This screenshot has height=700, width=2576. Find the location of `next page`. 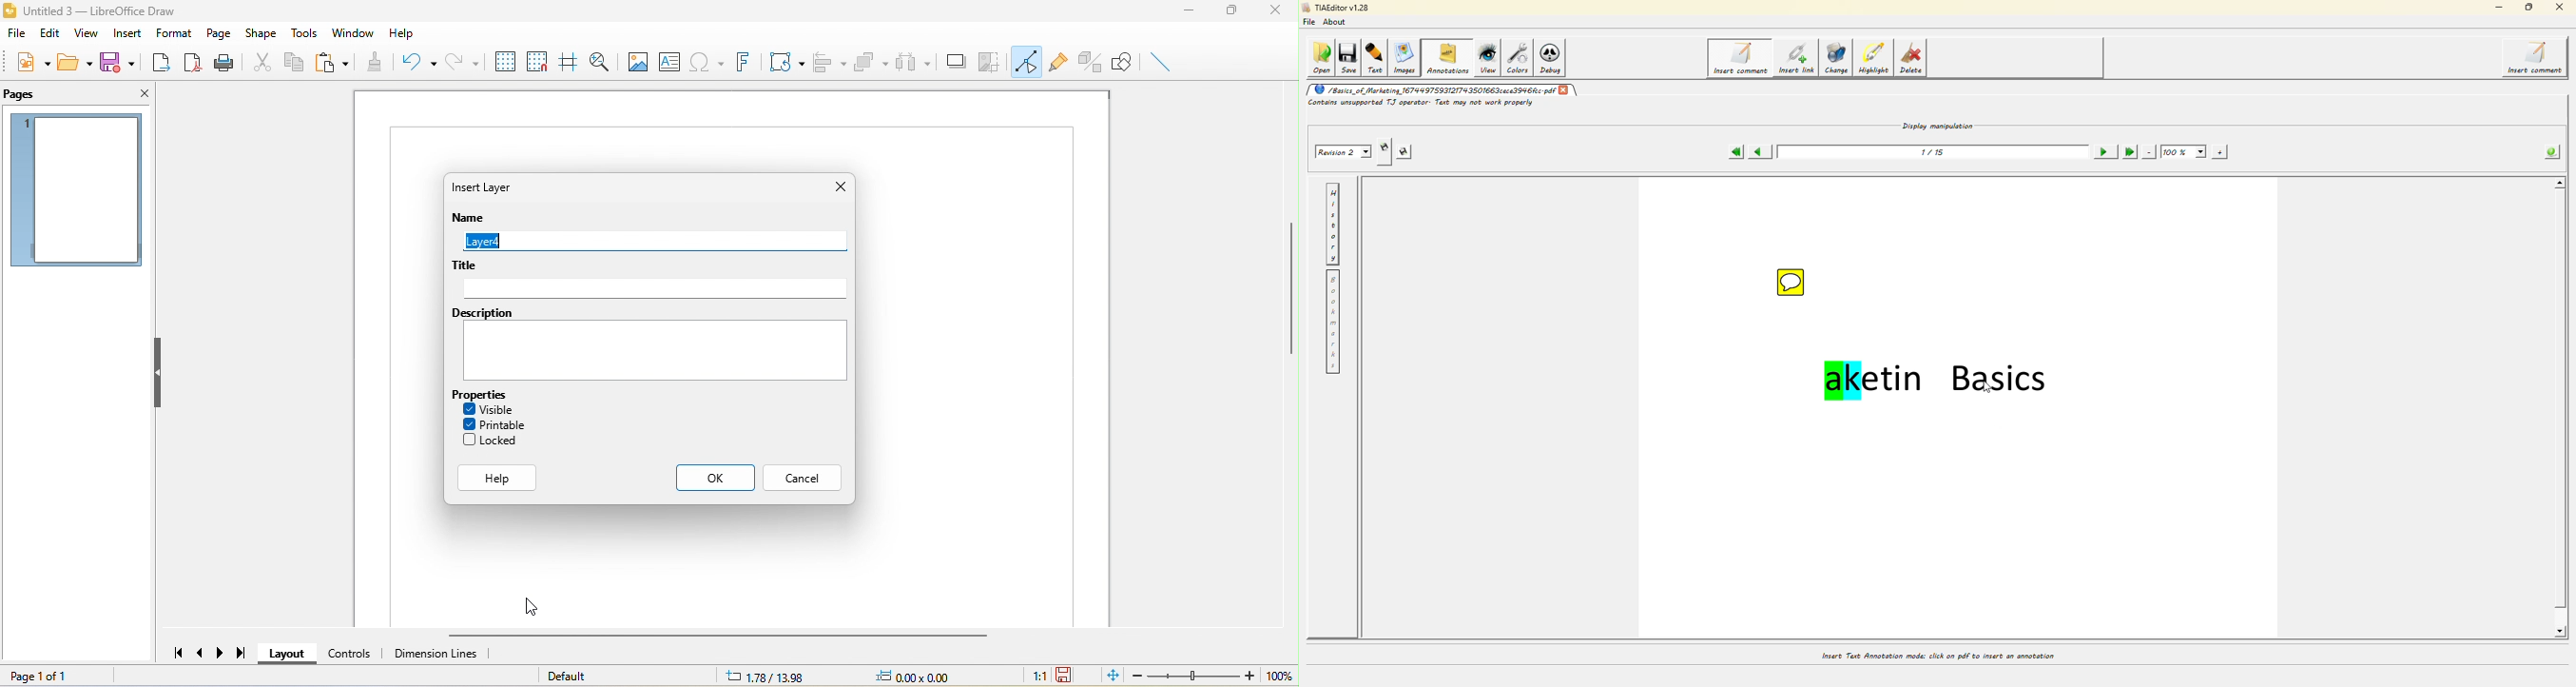

next page is located at coordinates (222, 652).